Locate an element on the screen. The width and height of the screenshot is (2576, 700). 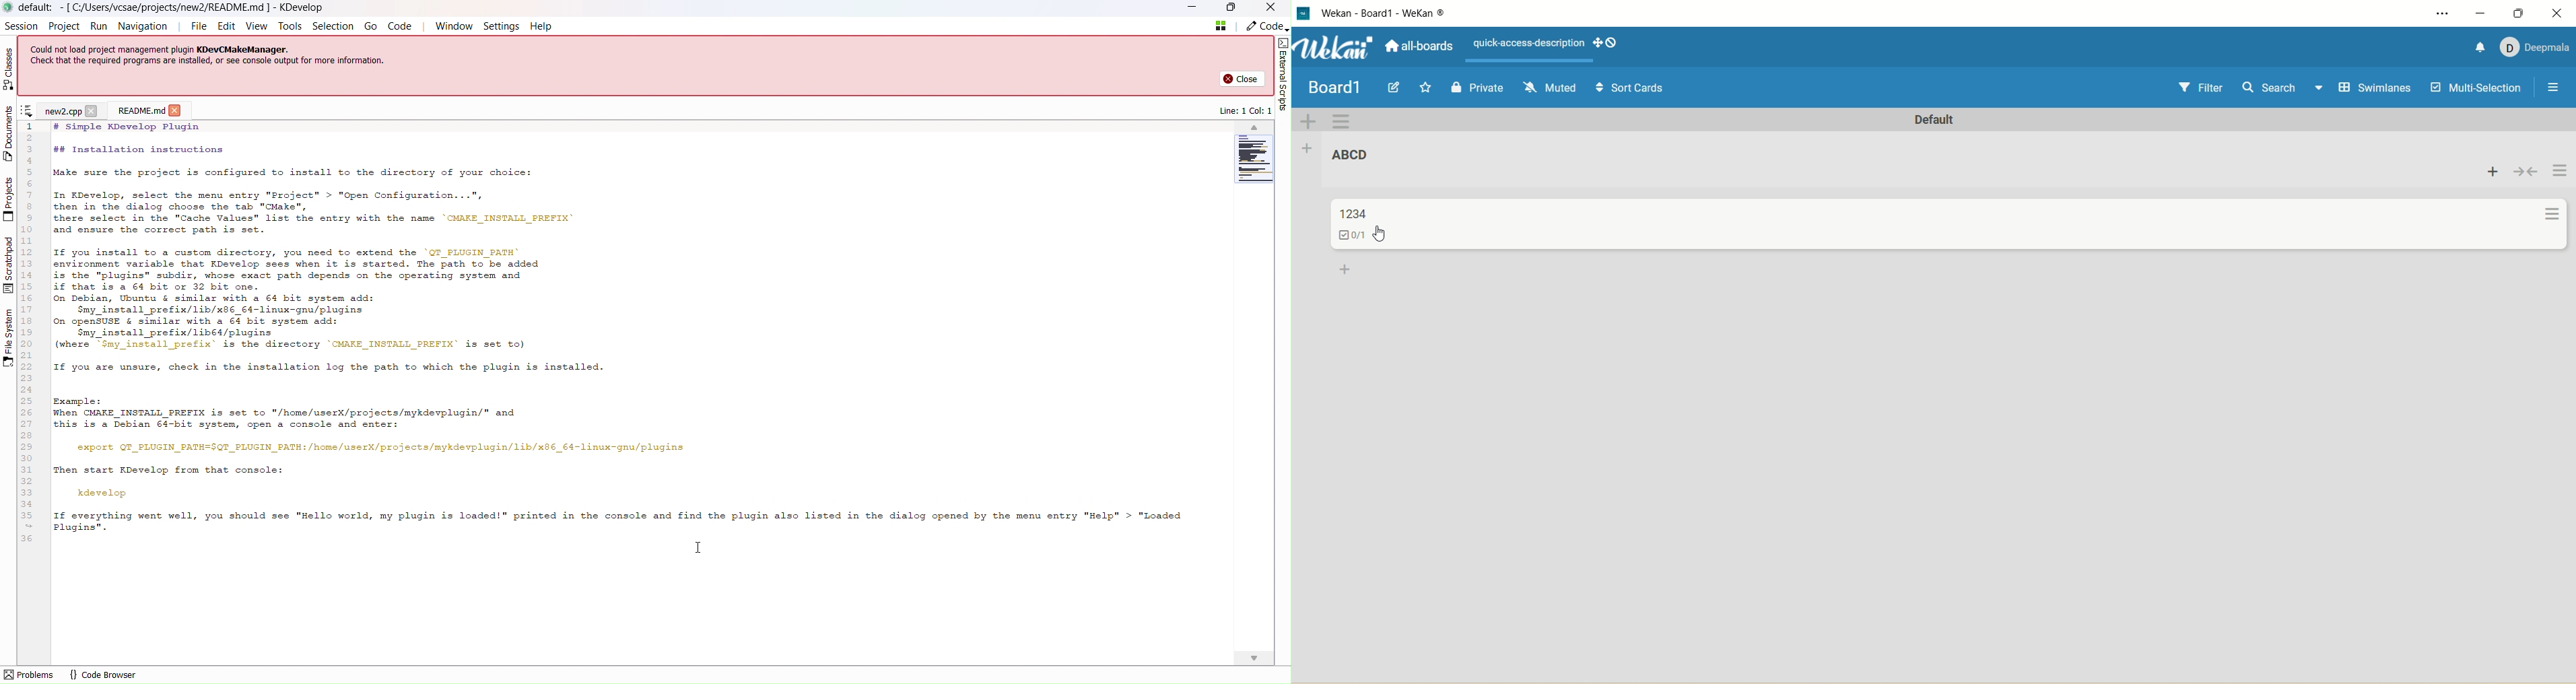
minimize is located at coordinates (2481, 14).